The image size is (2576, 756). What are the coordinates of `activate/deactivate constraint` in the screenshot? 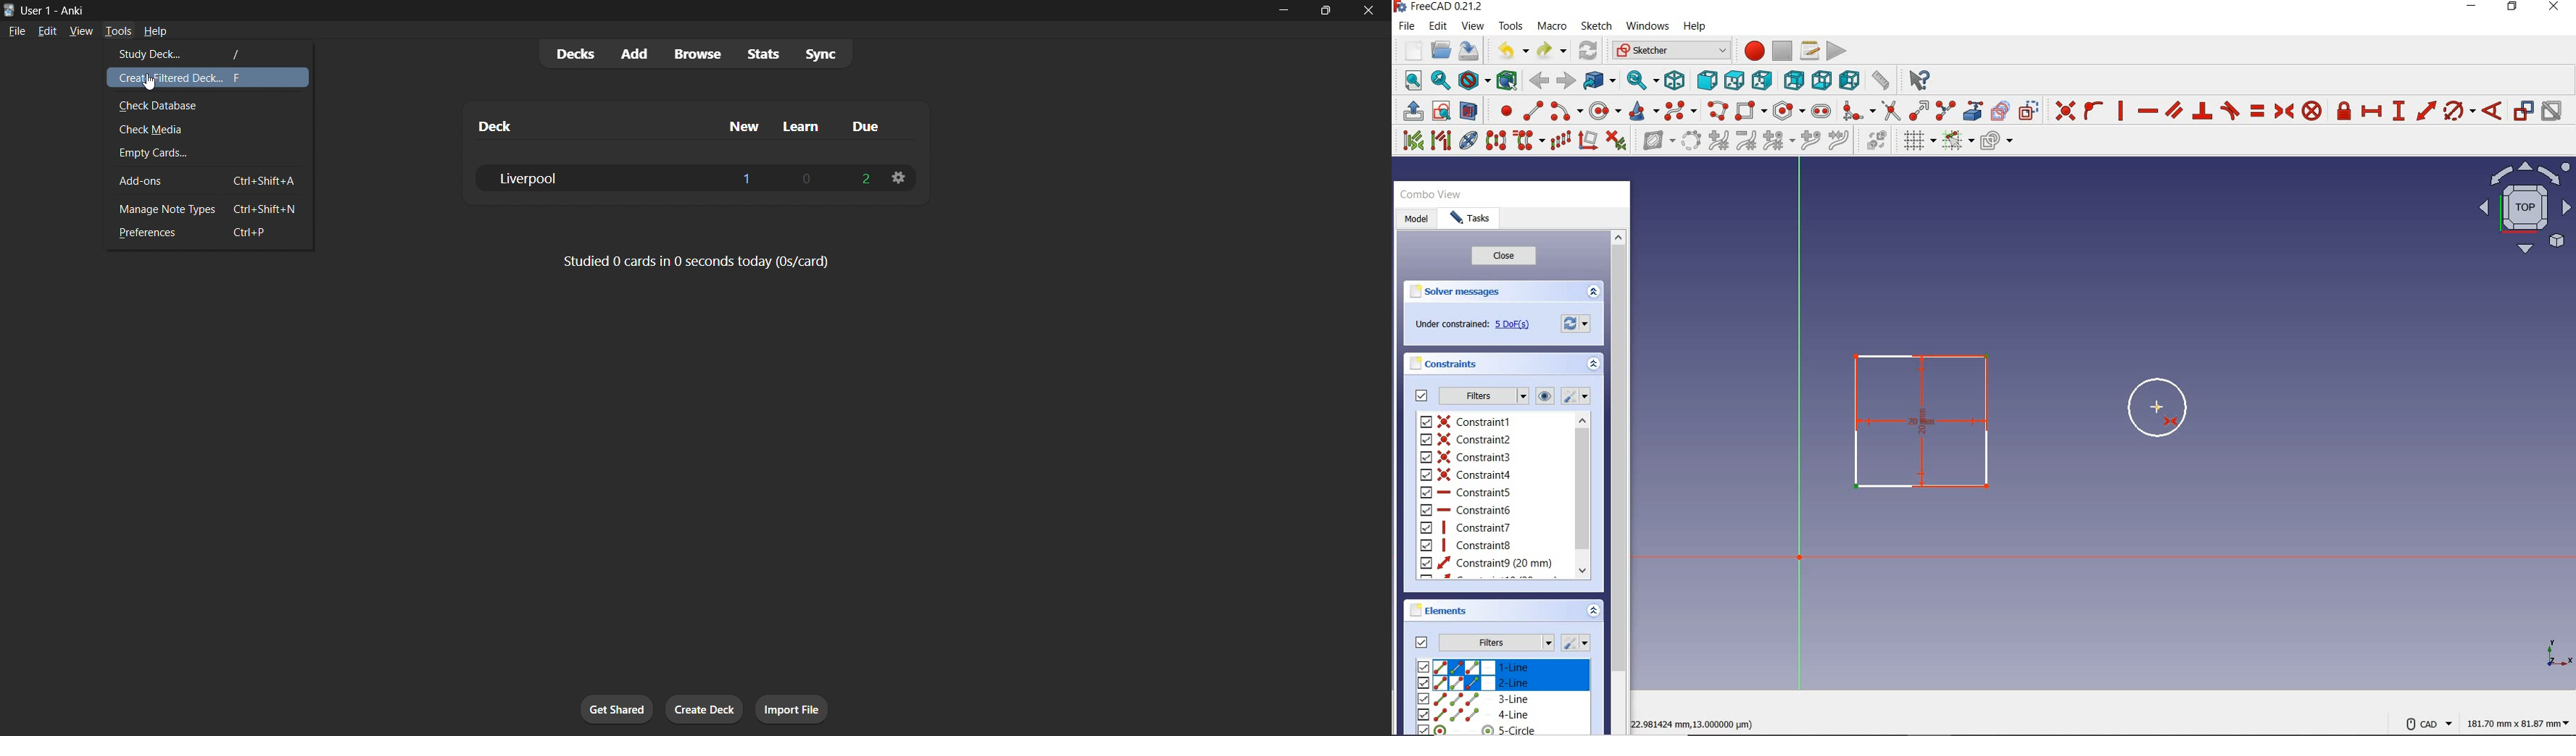 It's located at (2553, 111).